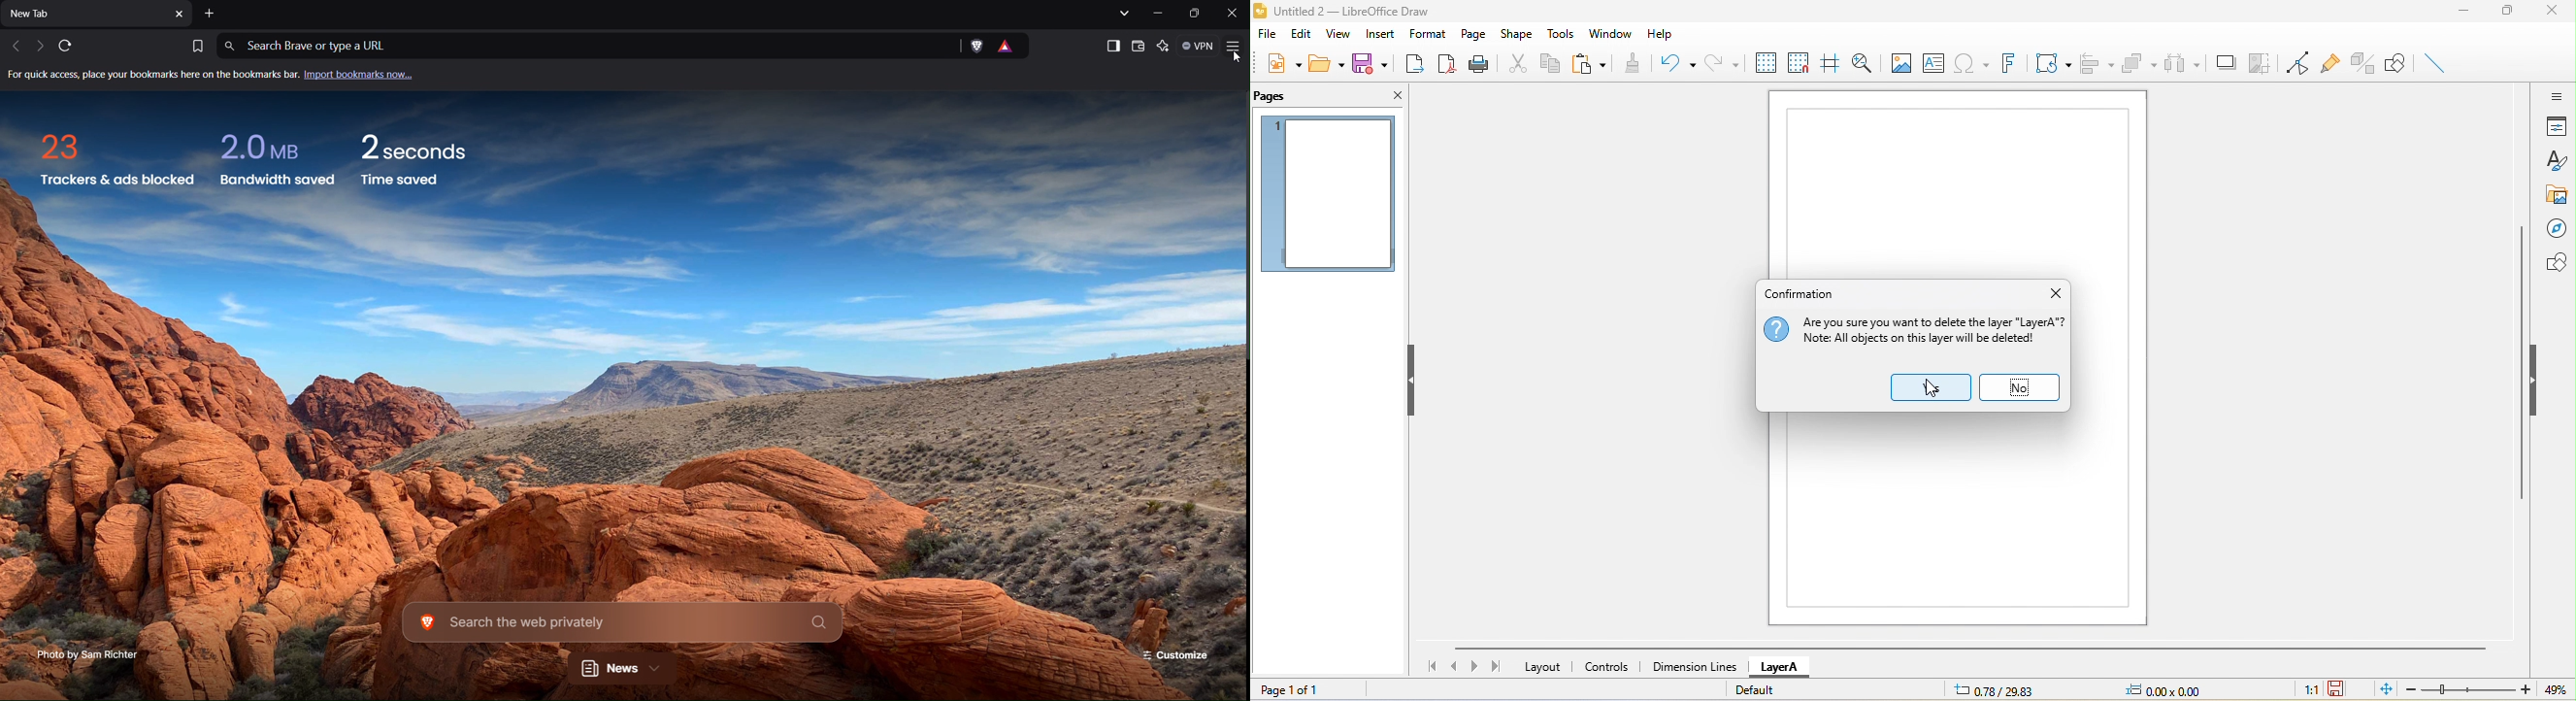 Image resolution: width=2576 pixels, height=728 pixels. I want to click on the document has not been modified since the last save, so click(2342, 687).